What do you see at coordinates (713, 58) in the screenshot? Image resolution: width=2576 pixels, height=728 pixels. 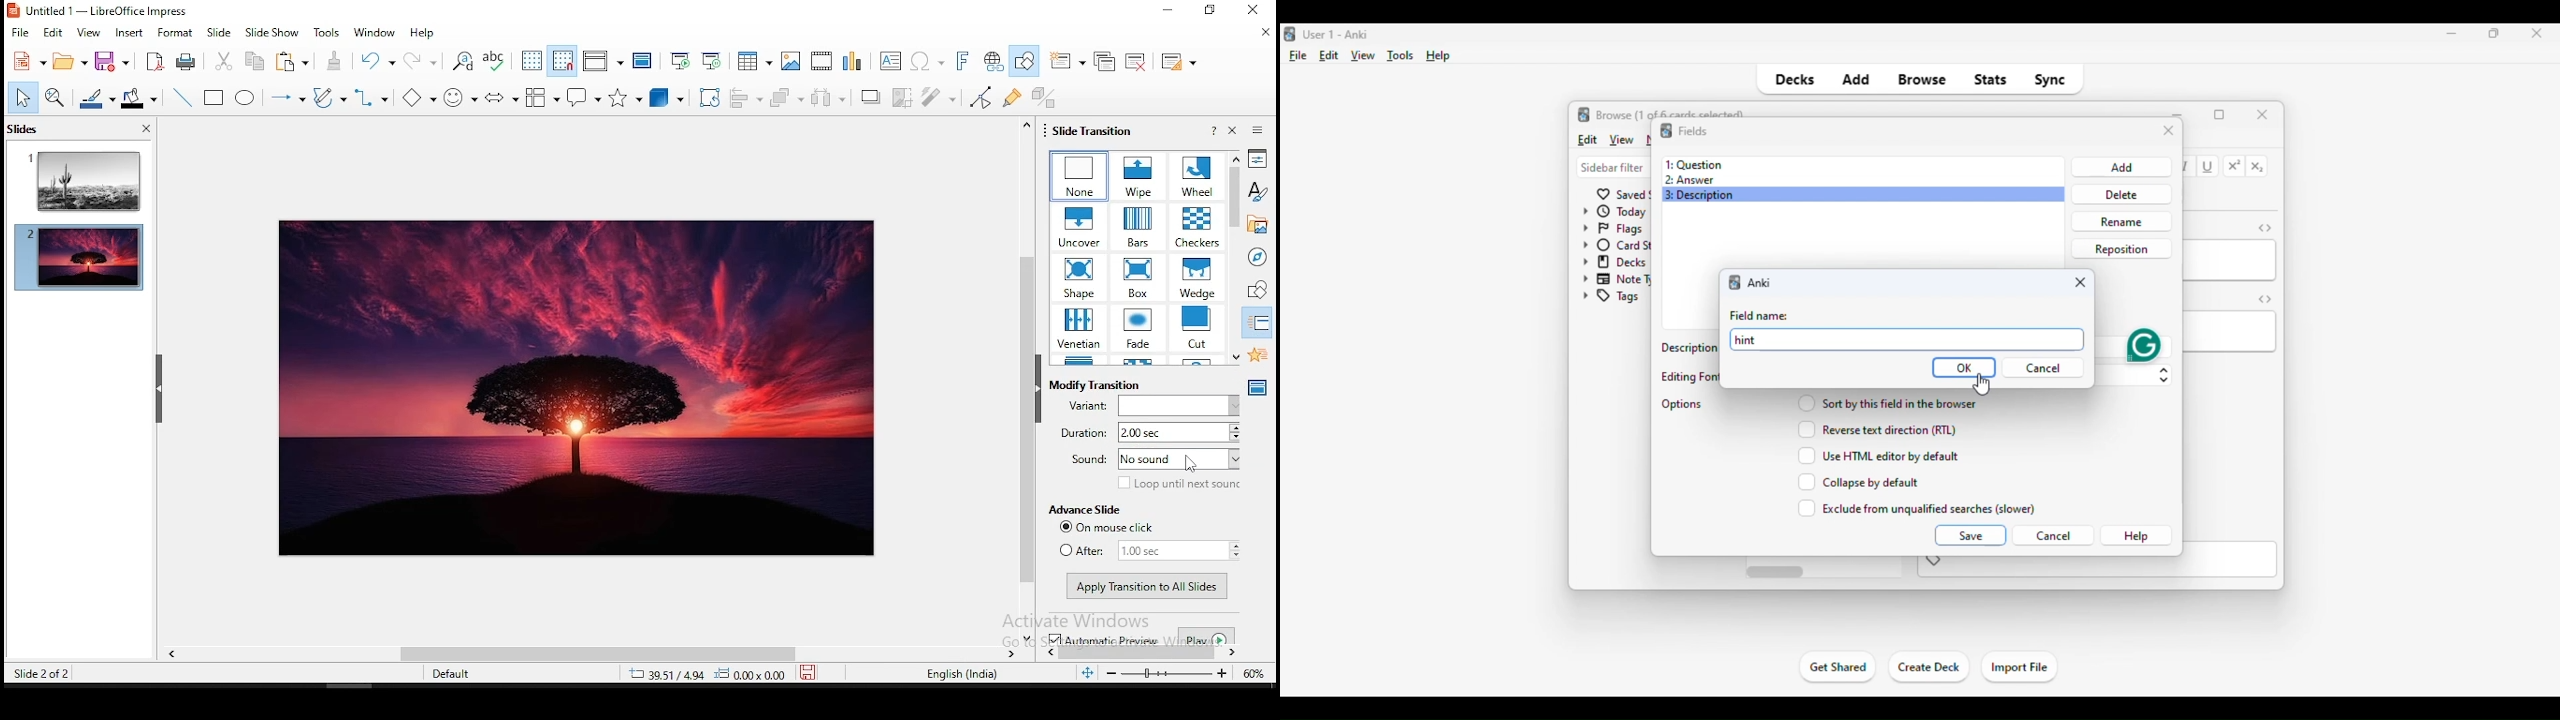 I see `start from current slide` at bounding box center [713, 58].